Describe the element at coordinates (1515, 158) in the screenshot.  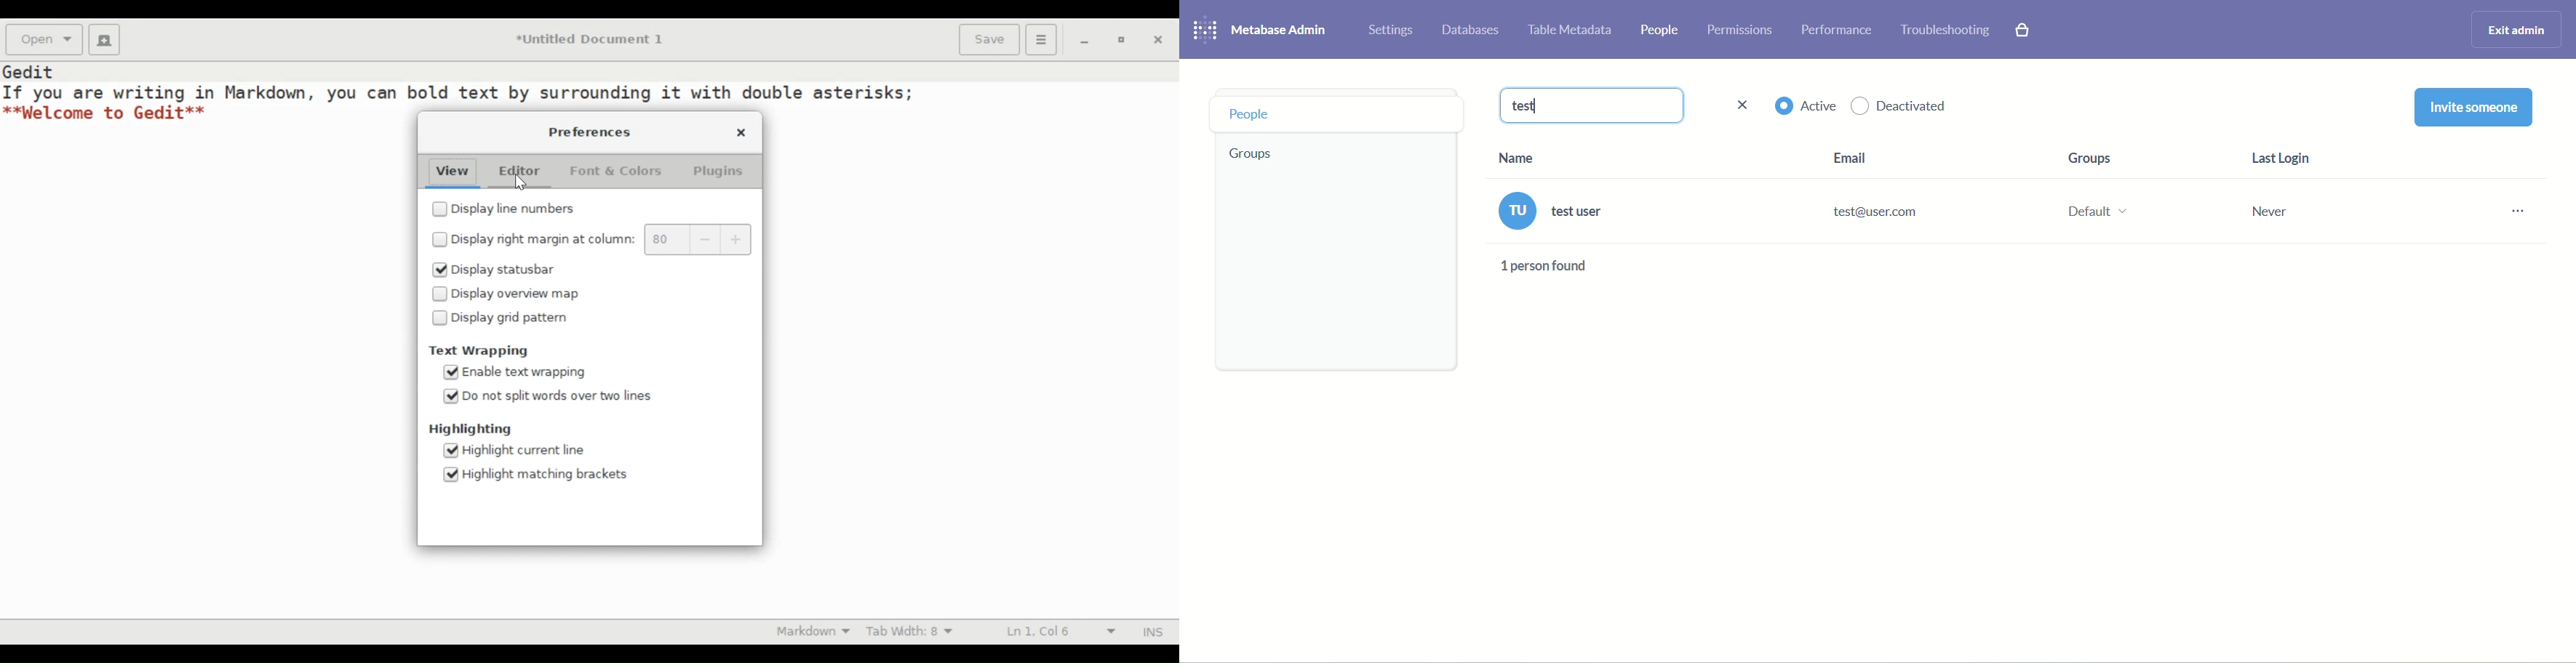
I see `Name` at that location.